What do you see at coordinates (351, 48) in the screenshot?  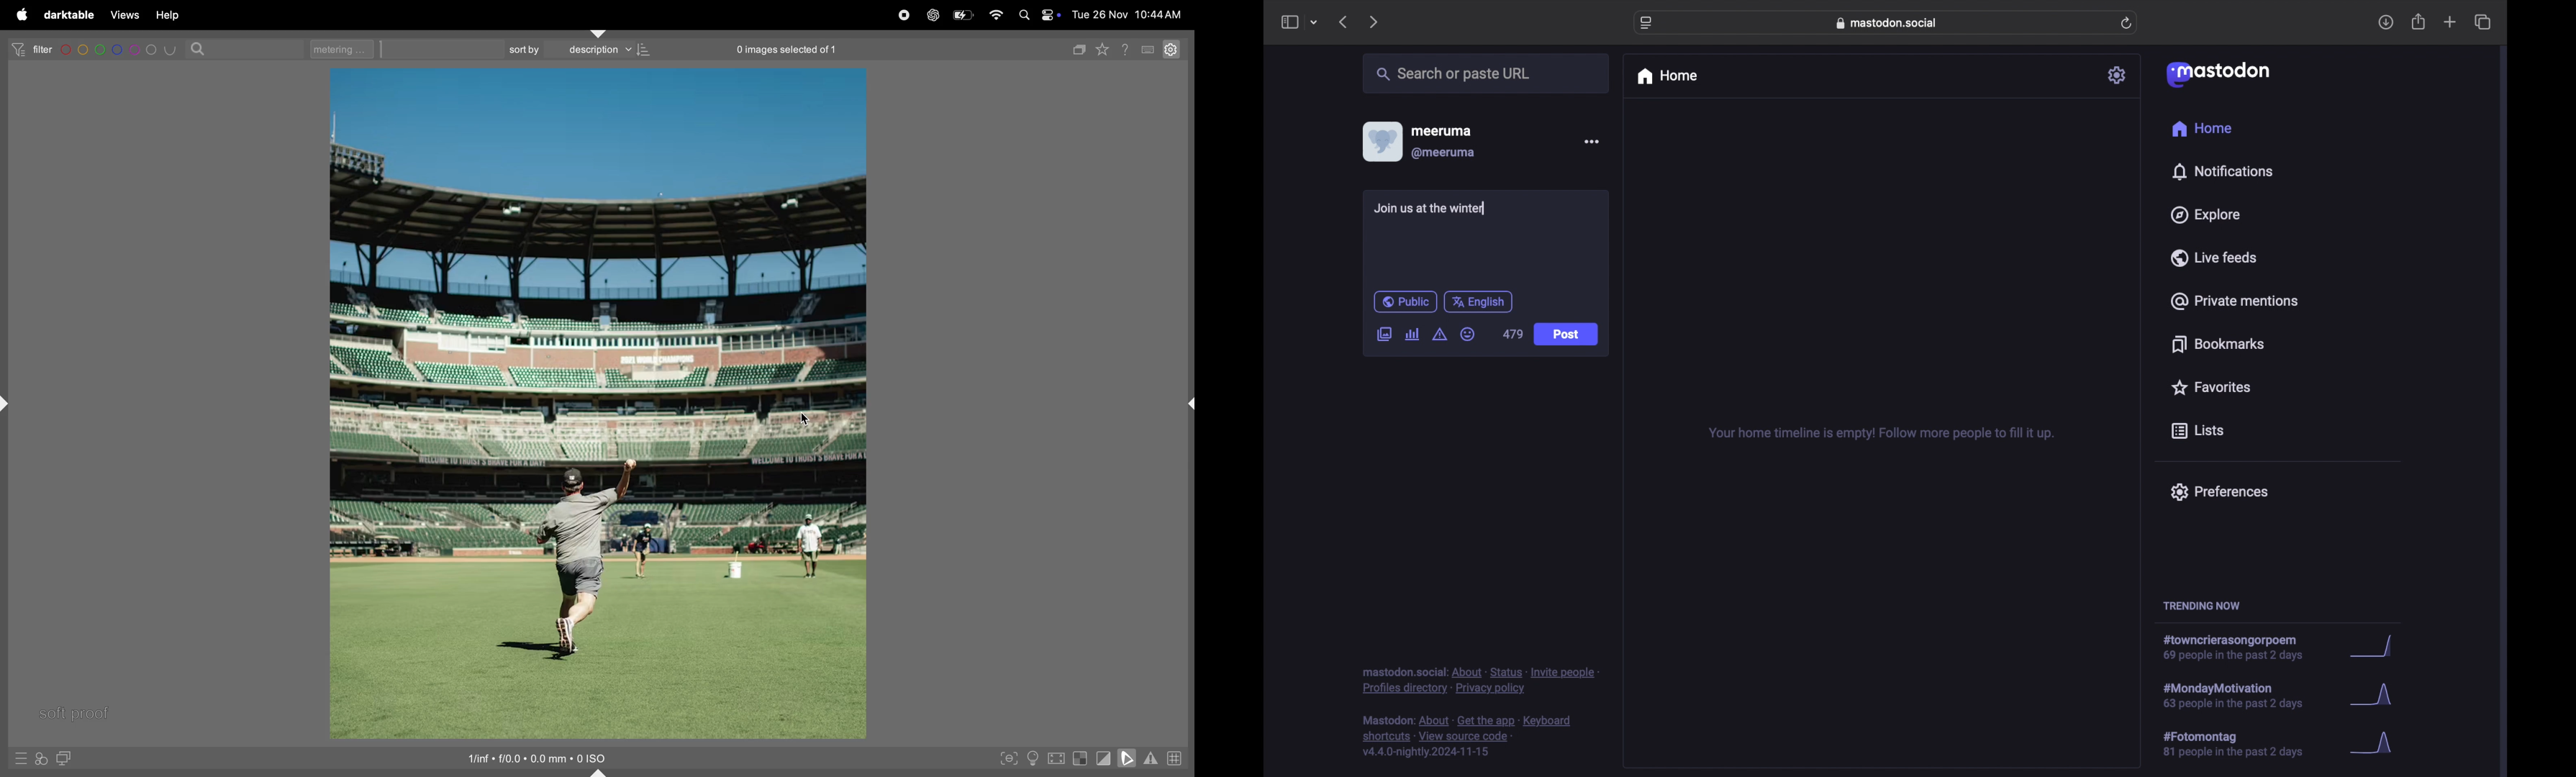 I see `metering` at bounding box center [351, 48].